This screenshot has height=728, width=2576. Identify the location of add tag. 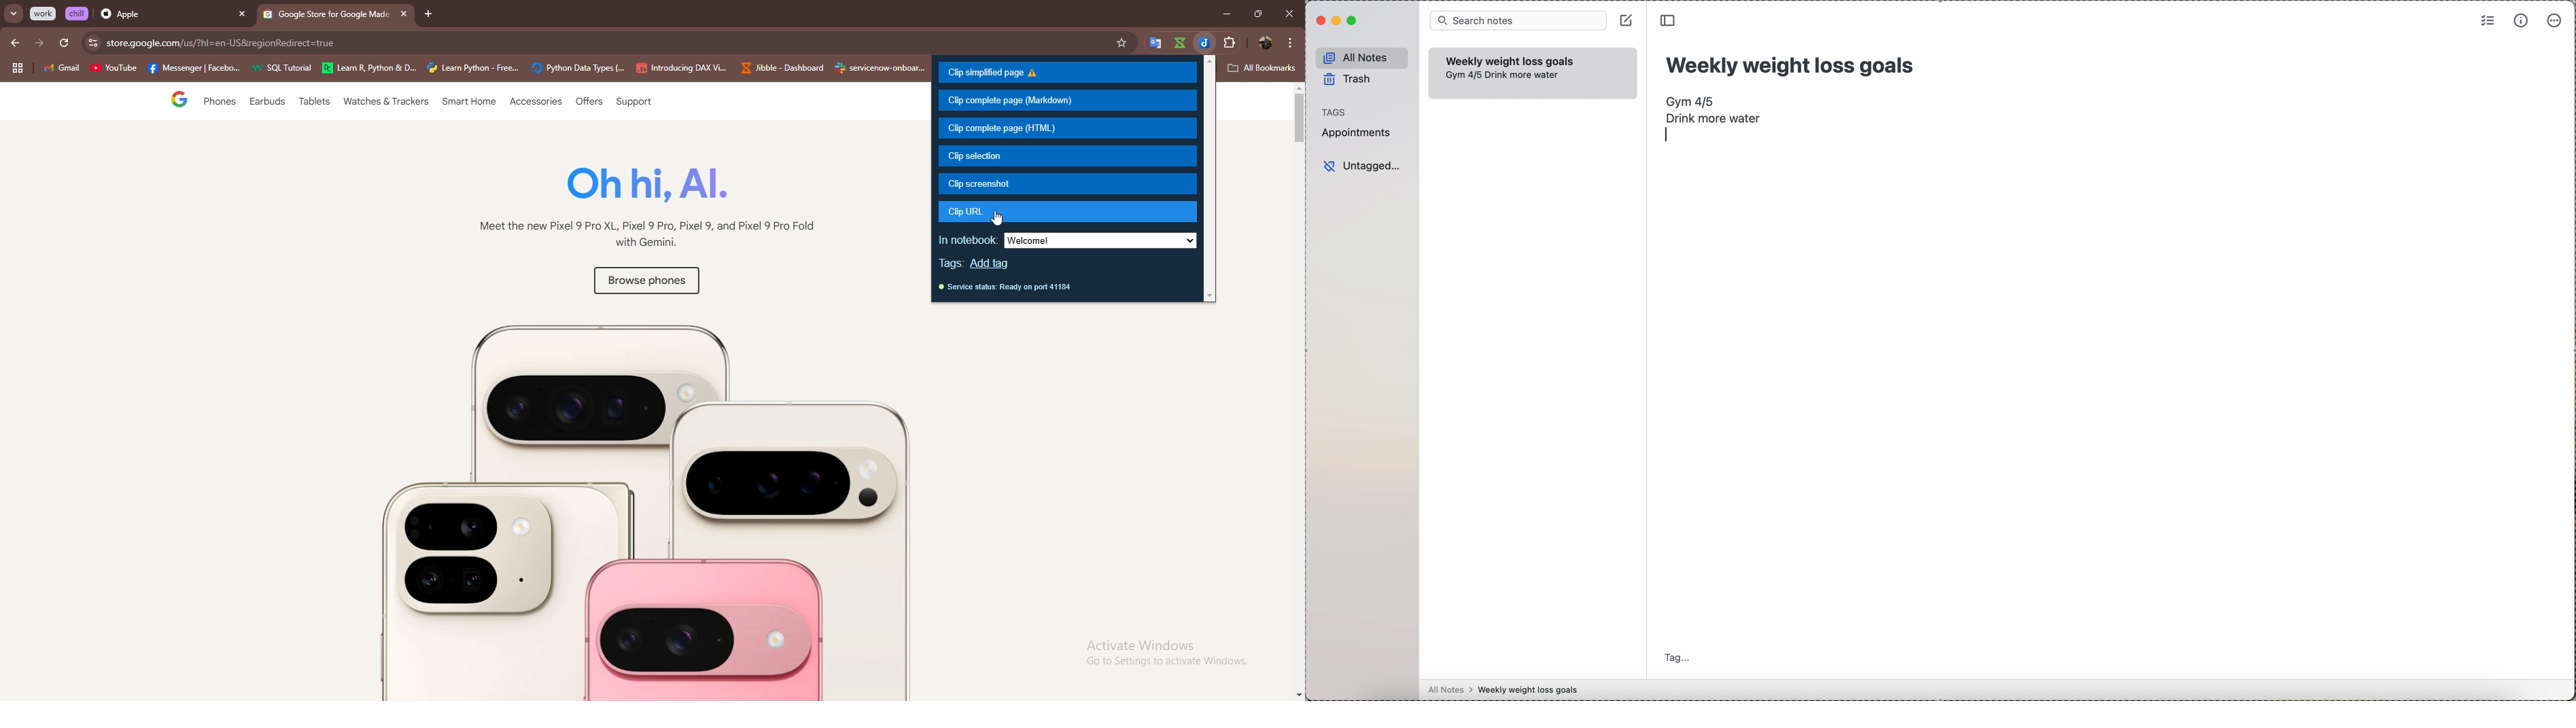
(992, 263).